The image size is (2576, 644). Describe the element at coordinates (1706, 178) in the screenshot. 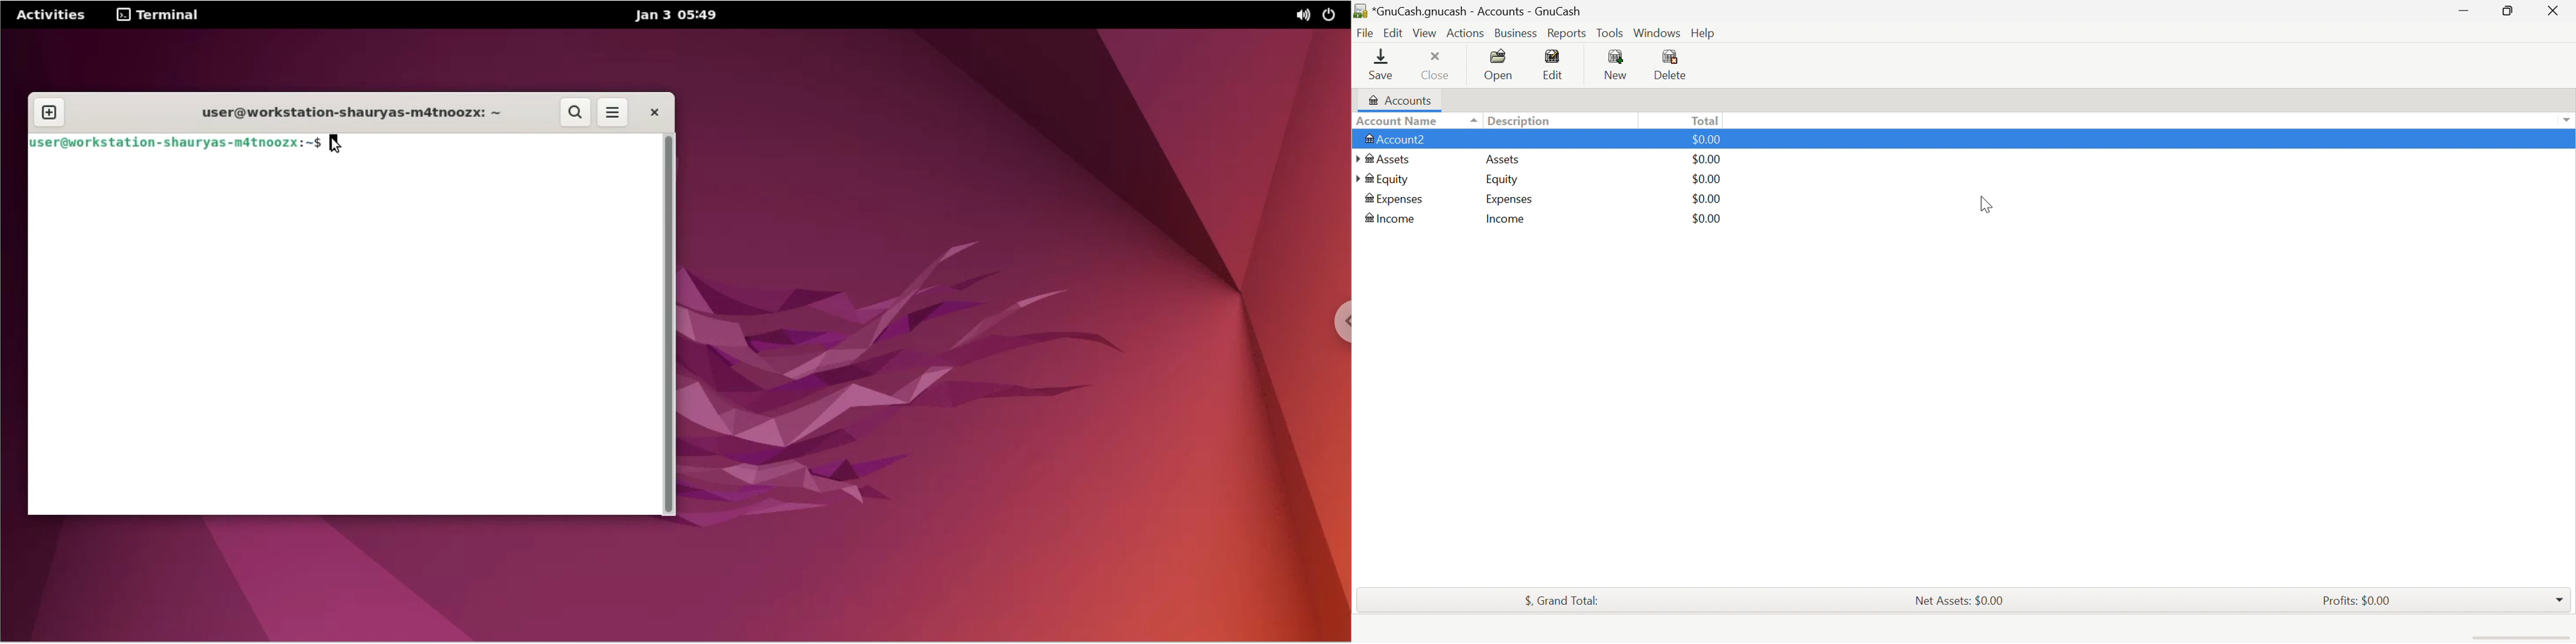

I see `$0.00` at that location.